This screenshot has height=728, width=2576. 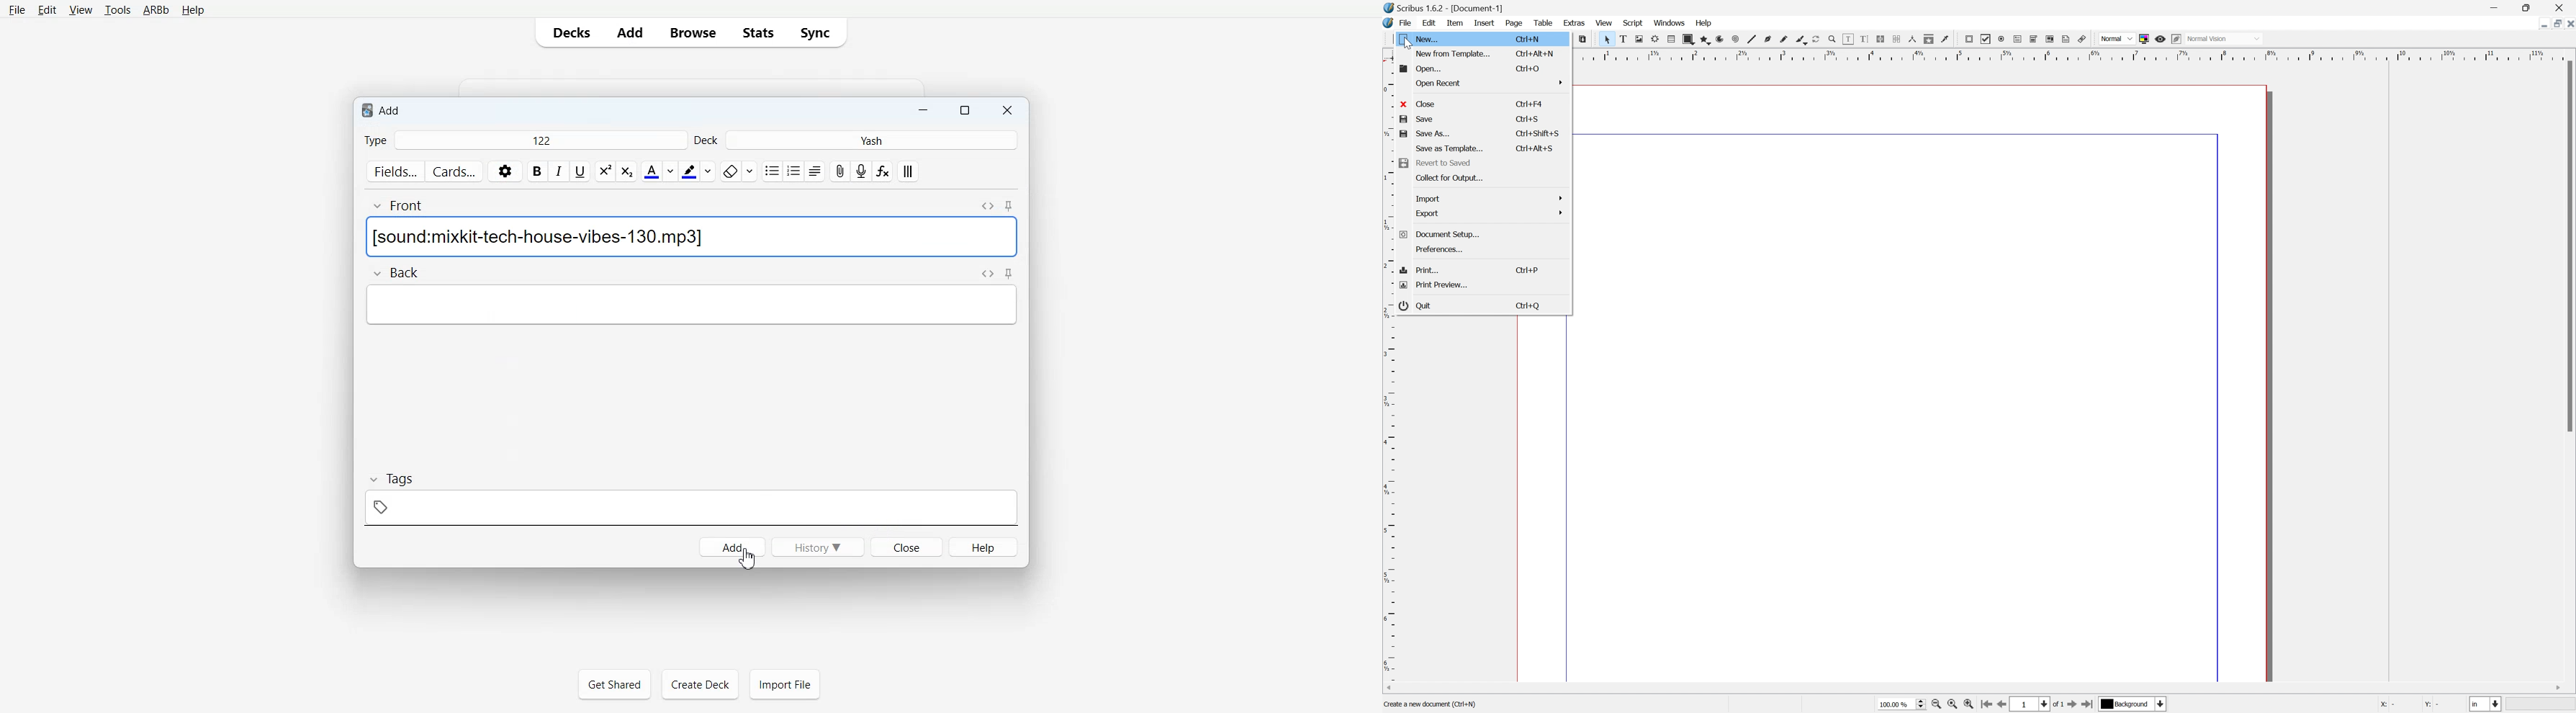 What do you see at coordinates (1407, 23) in the screenshot?
I see `File` at bounding box center [1407, 23].